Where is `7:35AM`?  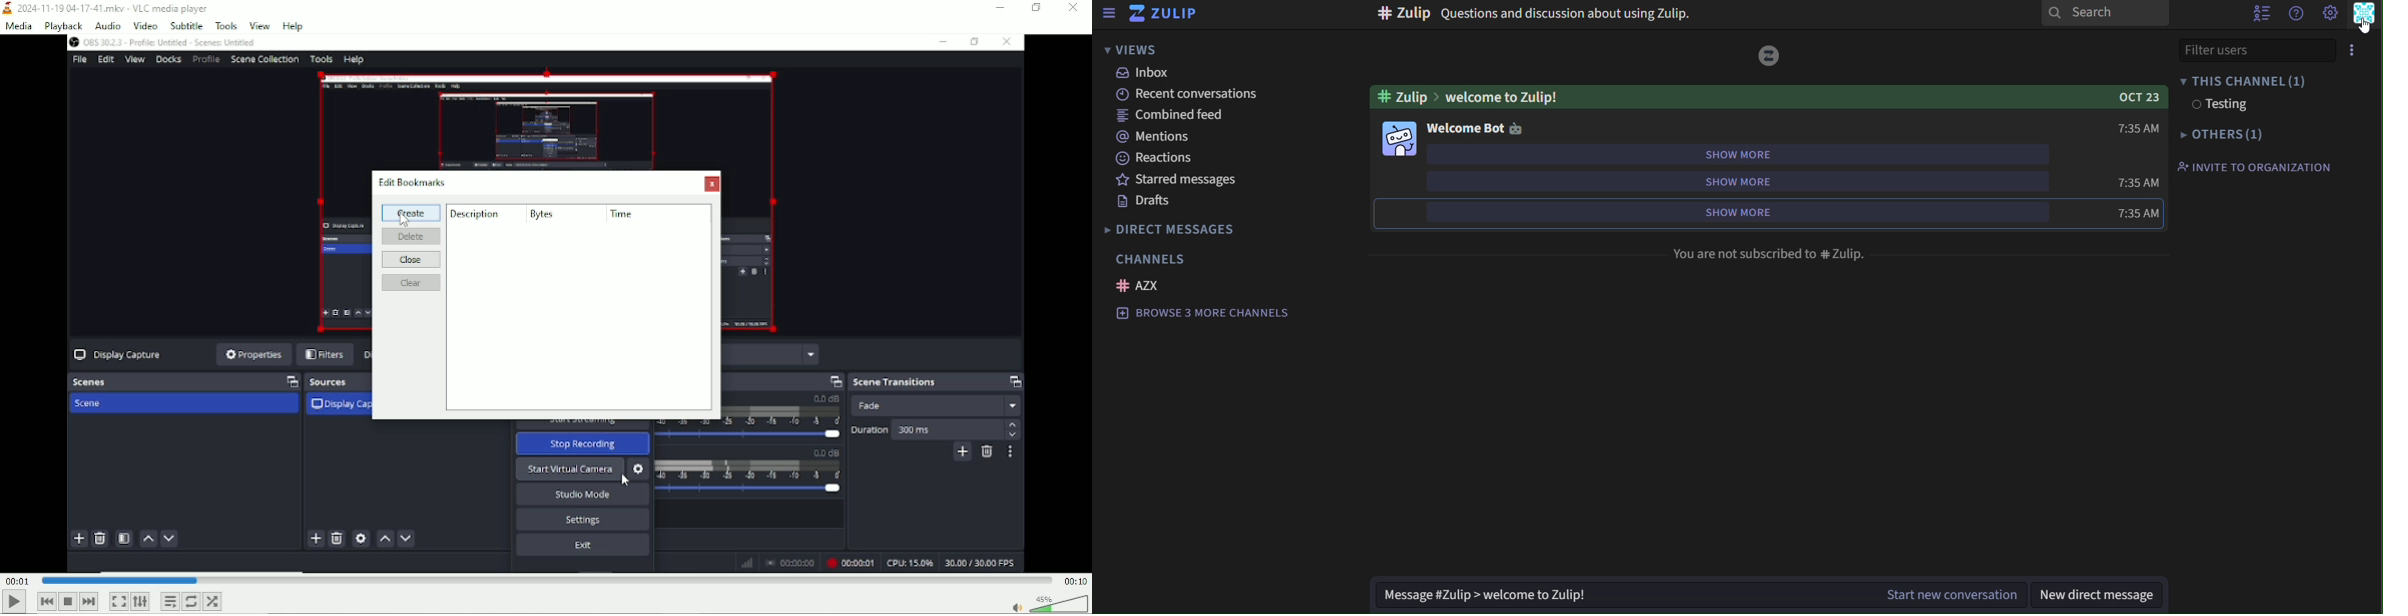
7:35AM is located at coordinates (2133, 183).